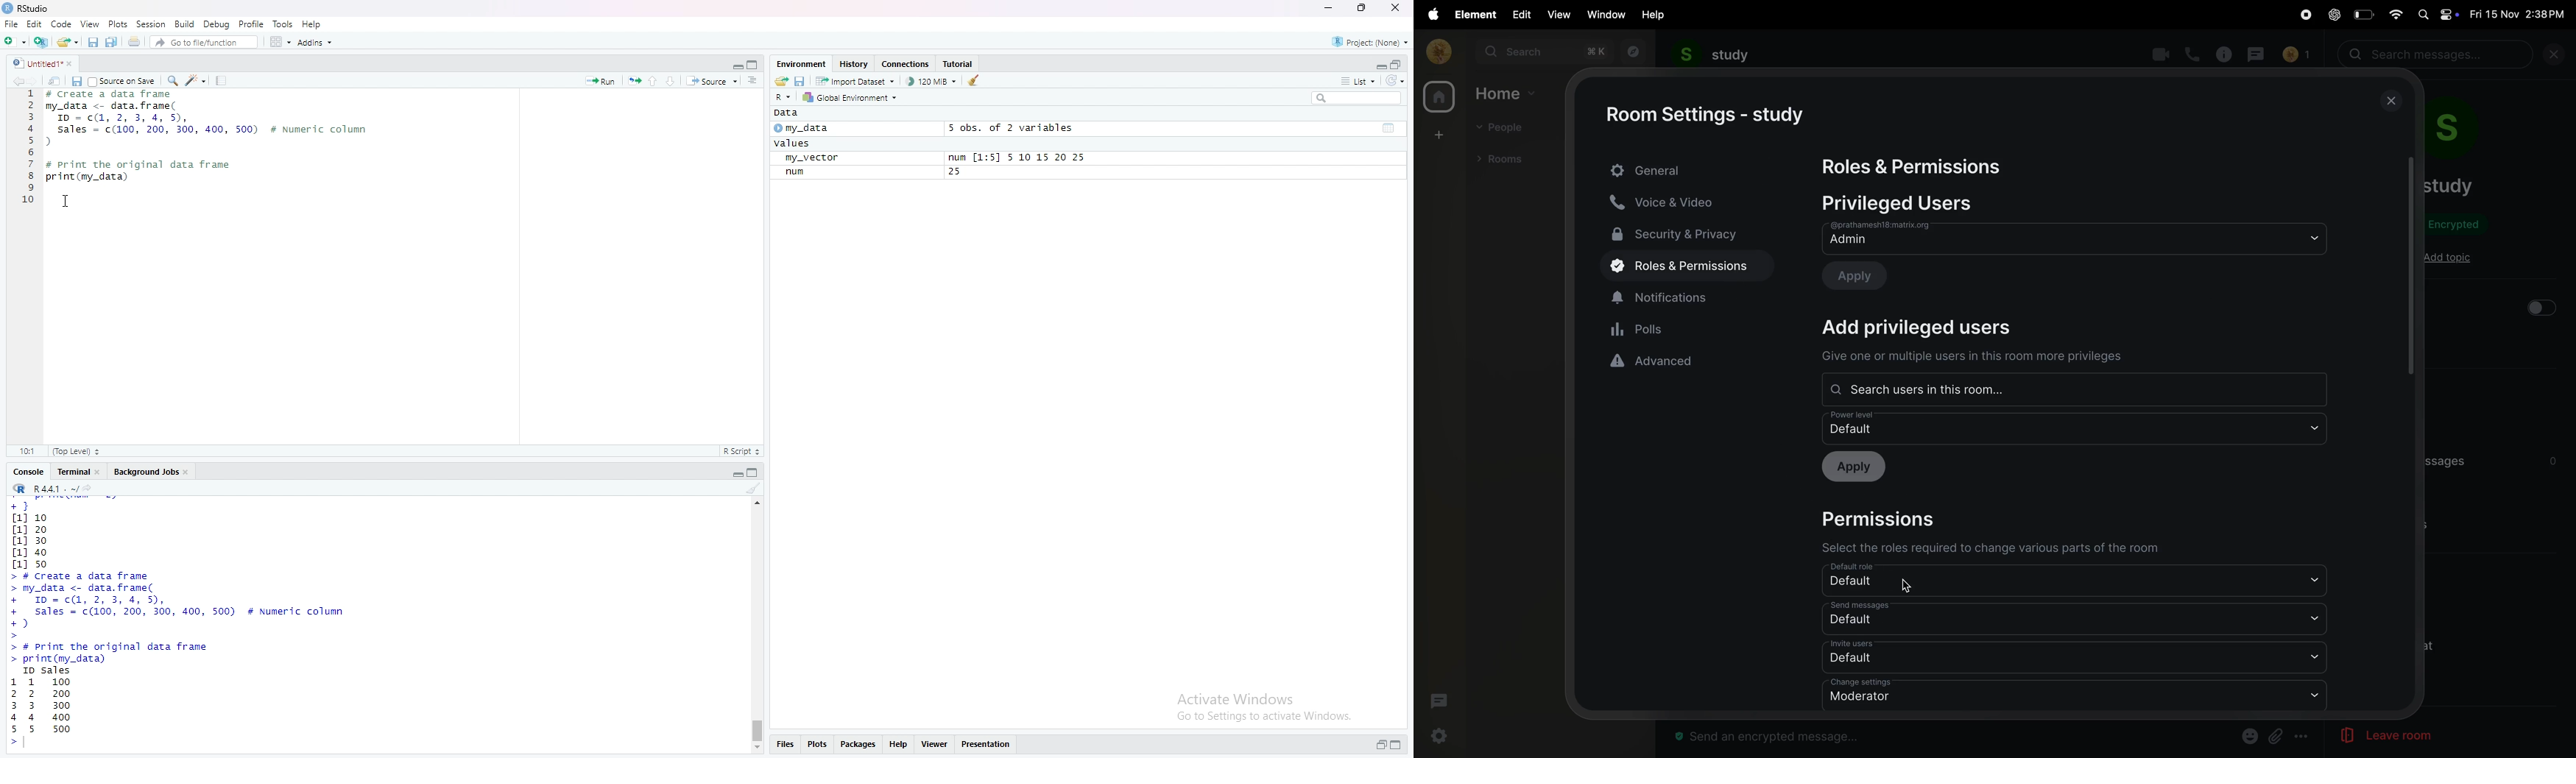 This screenshot has height=784, width=2576. What do you see at coordinates (1972, 357) in the screenshot?
I see `Give one or multiple users in this room more privileges` at bounding box center [1972, 357].